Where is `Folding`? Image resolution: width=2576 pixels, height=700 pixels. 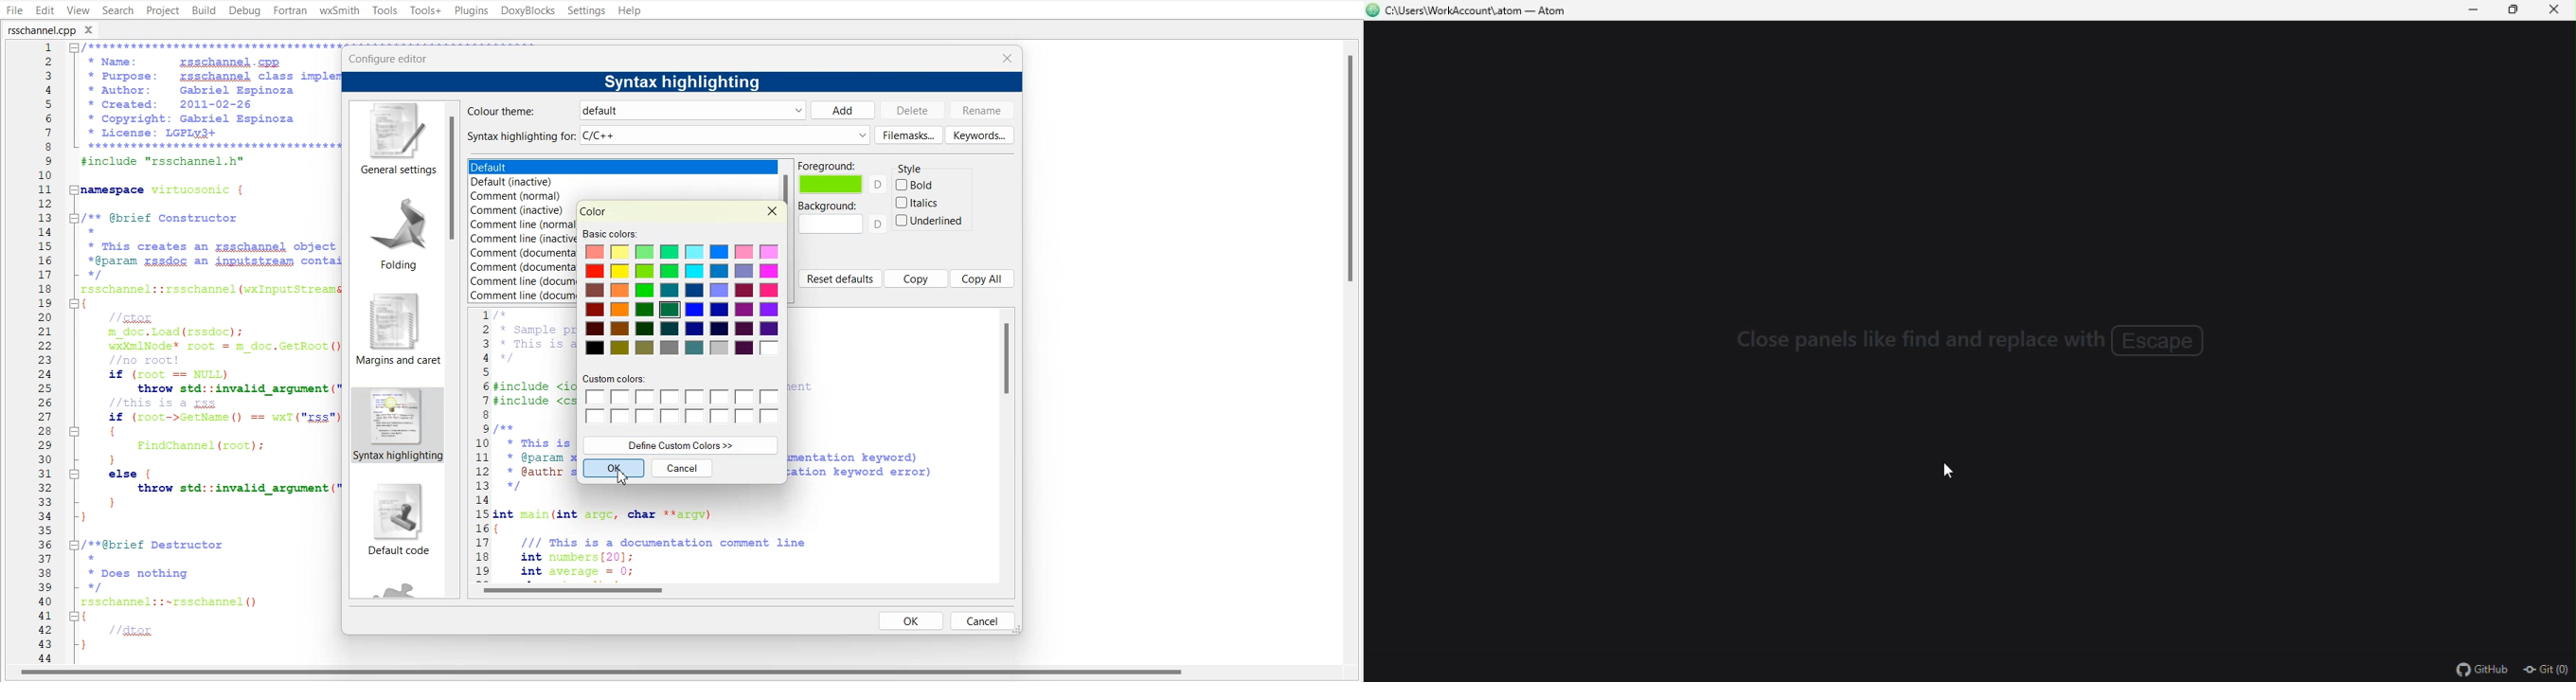 Folding is located at coordinates (394, 229).